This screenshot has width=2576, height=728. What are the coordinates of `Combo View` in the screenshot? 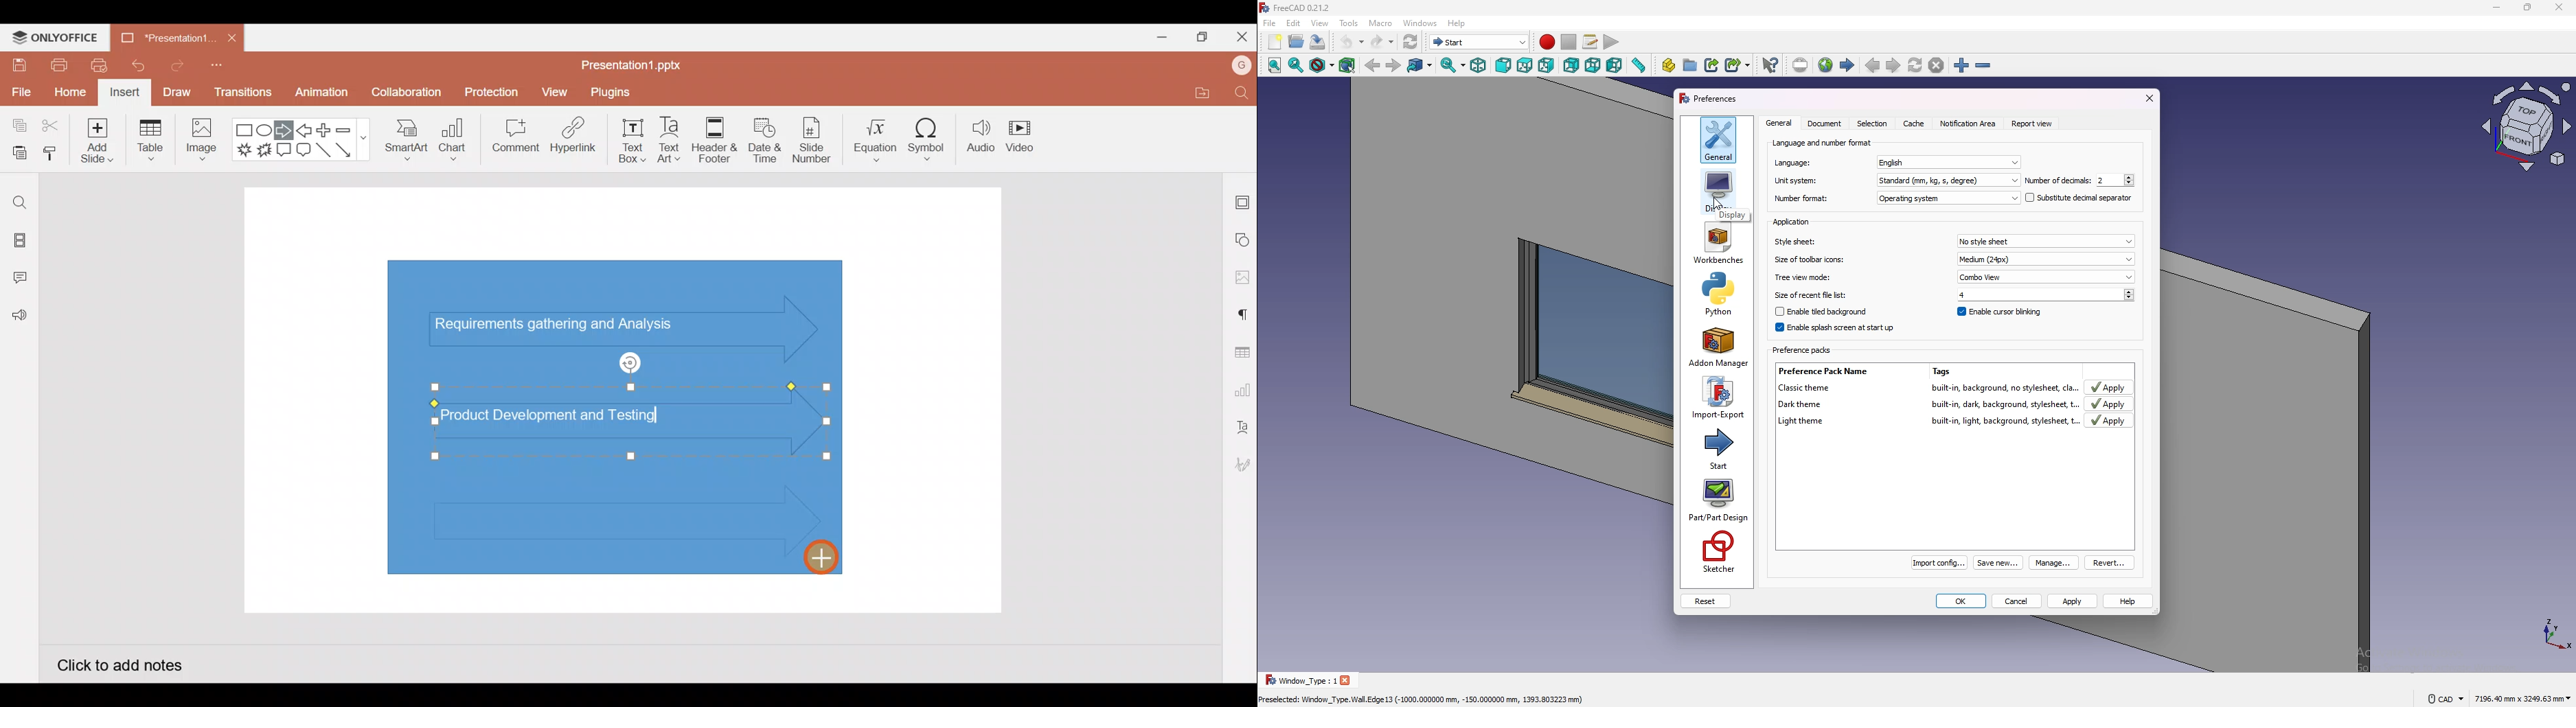 It's located at (2044, 277).